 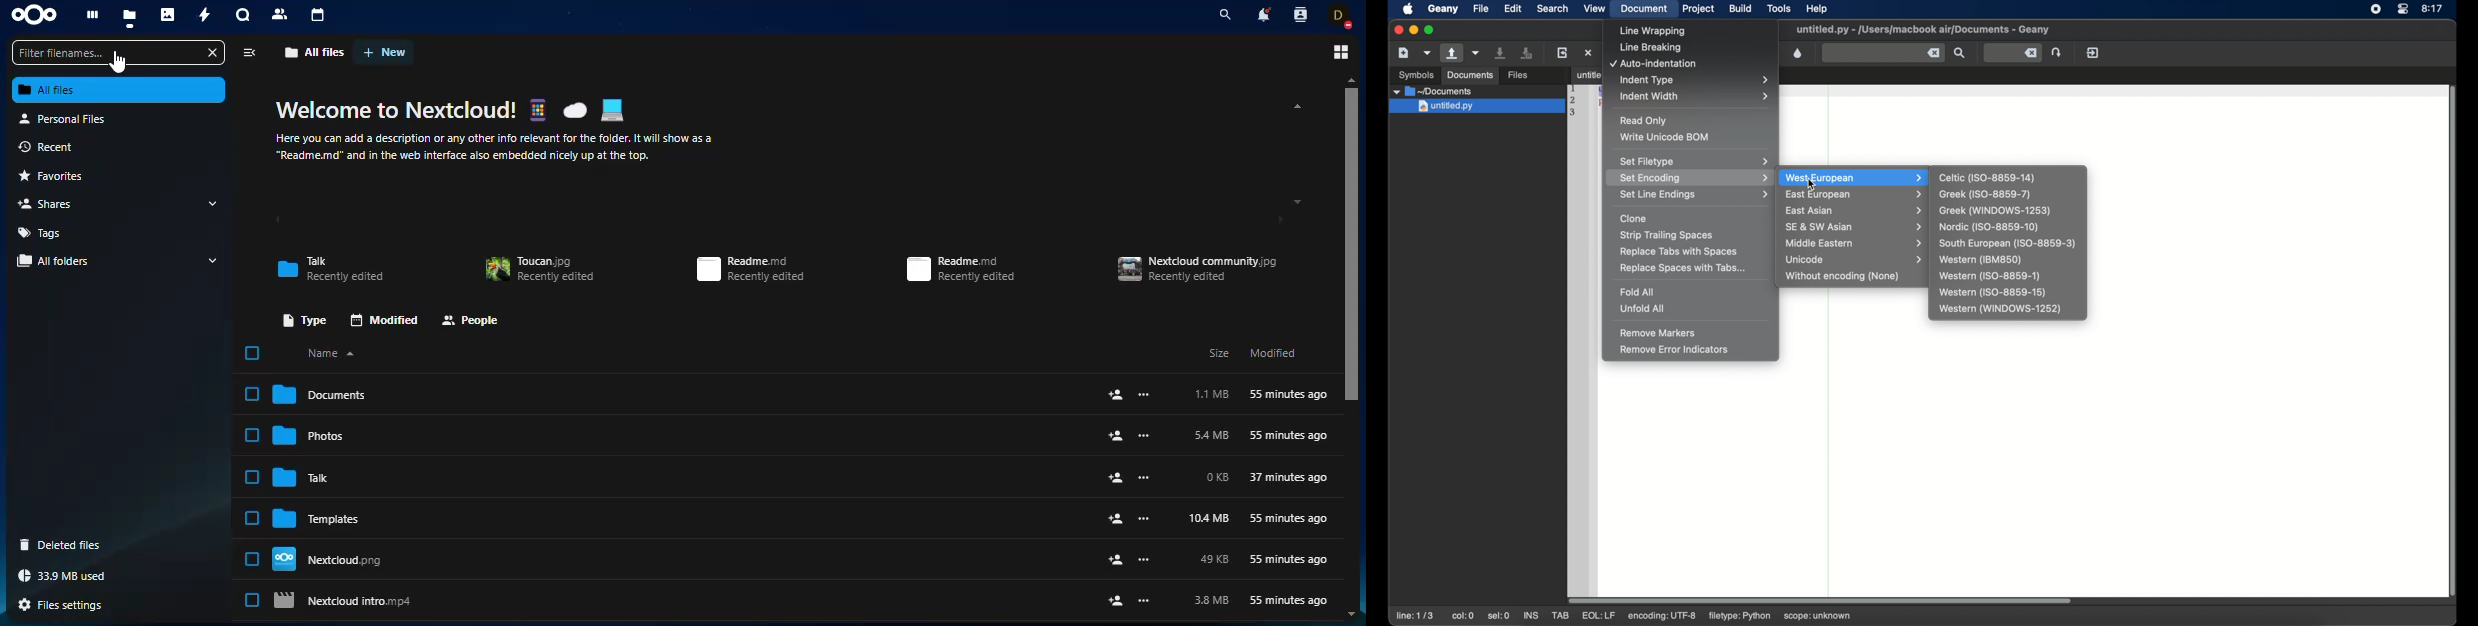 I want to click on Talk Recently edited, so click(x=330, y=269).